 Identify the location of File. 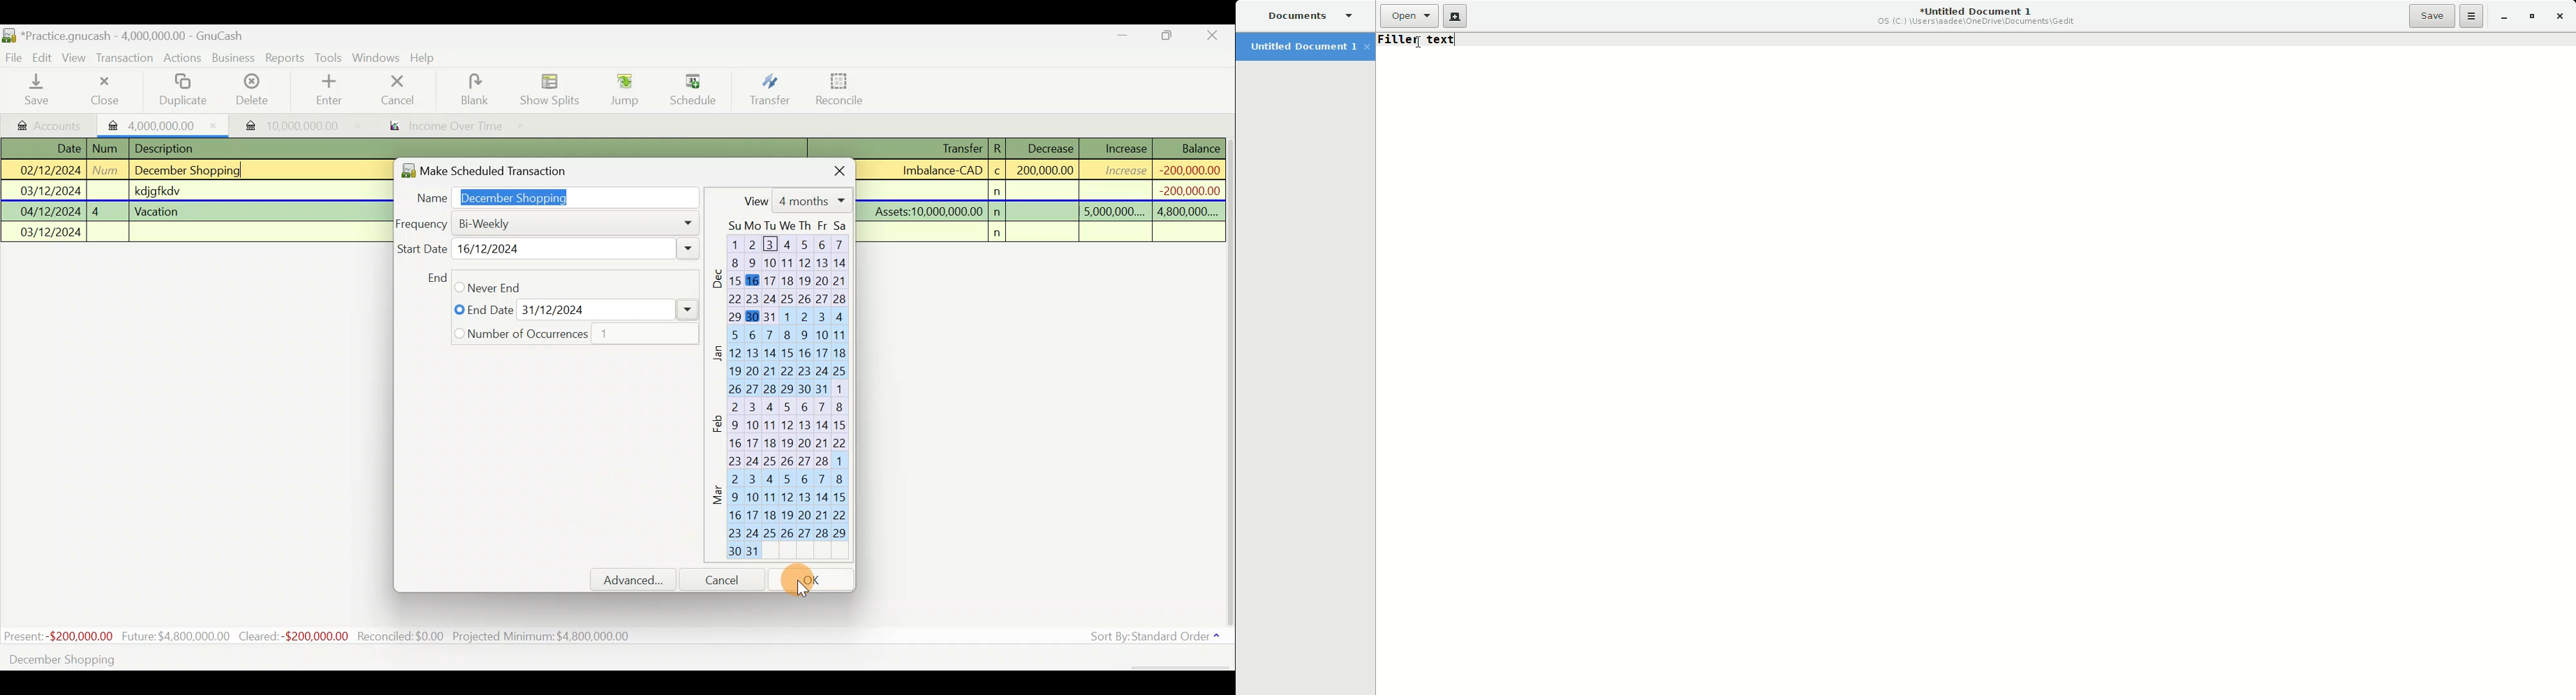
(15, 58).